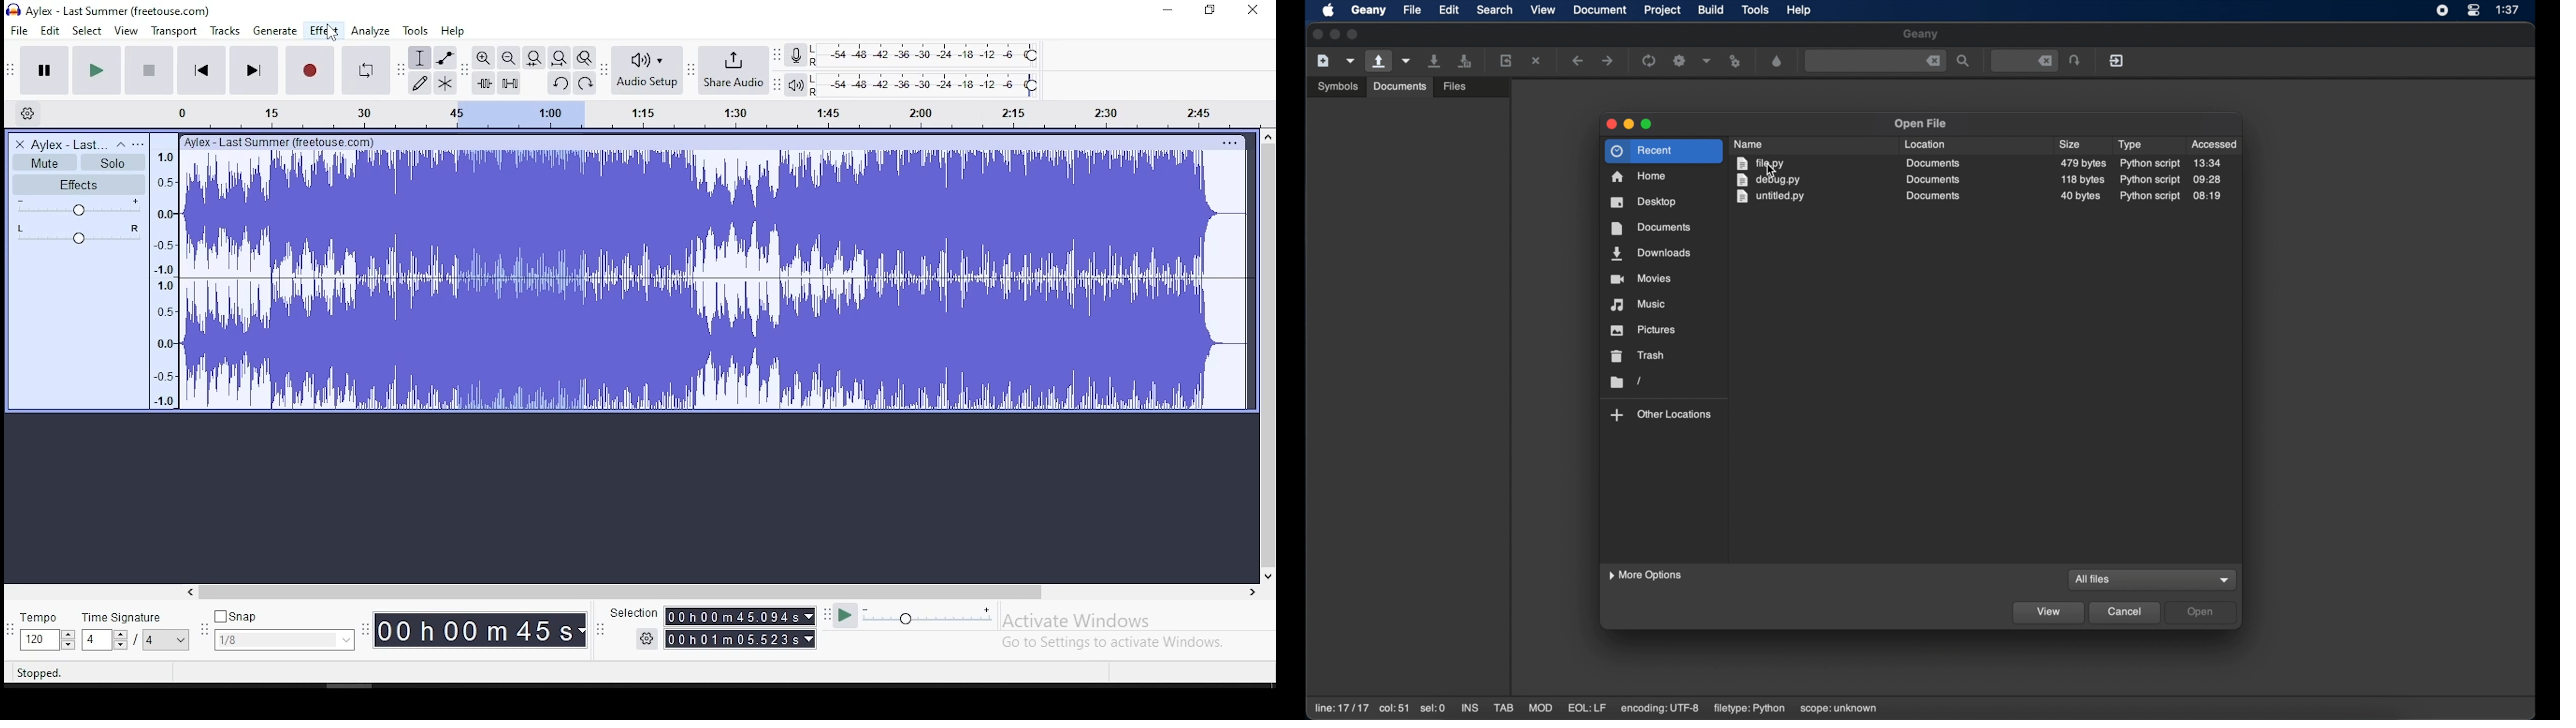 Image resolution: width=2576 pixels, height=728 pixels. What do you see at coordinates (70, 145) in the screenshot?
I see `audio` at bounding box center [70, 145].